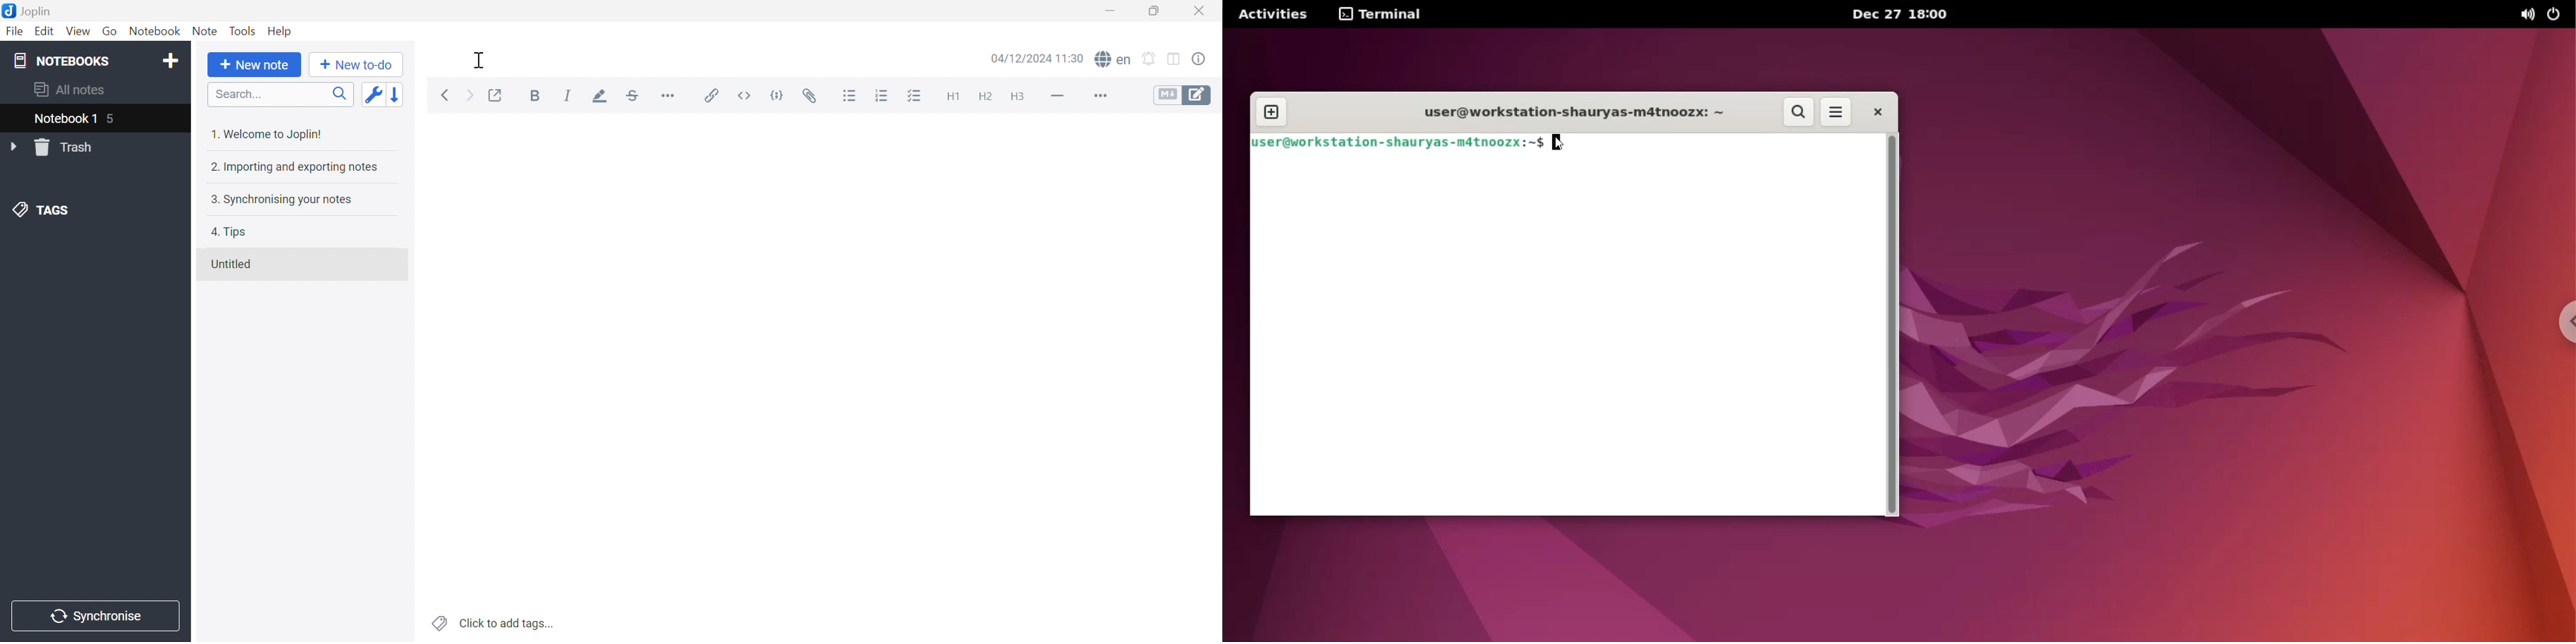  Describe the element at coordinates (778, 94) in the screenshot. I see `code` at that location.